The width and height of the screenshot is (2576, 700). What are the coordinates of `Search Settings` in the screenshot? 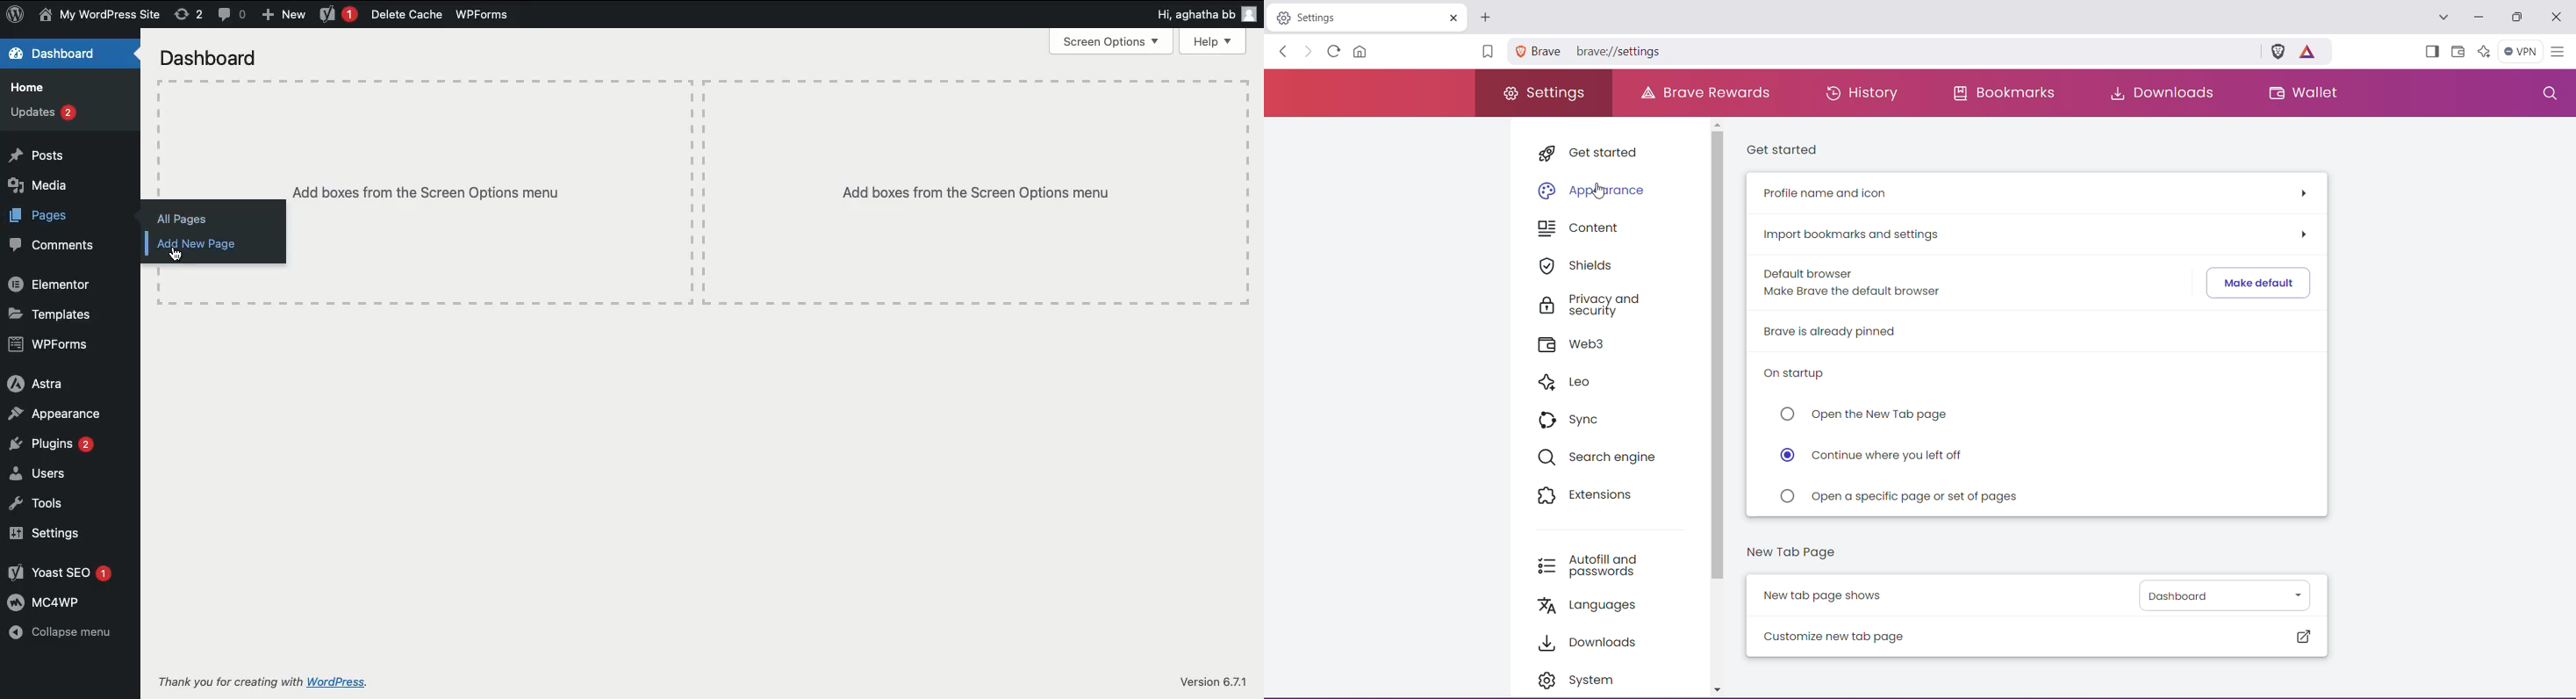 It's located at (2549, 94).